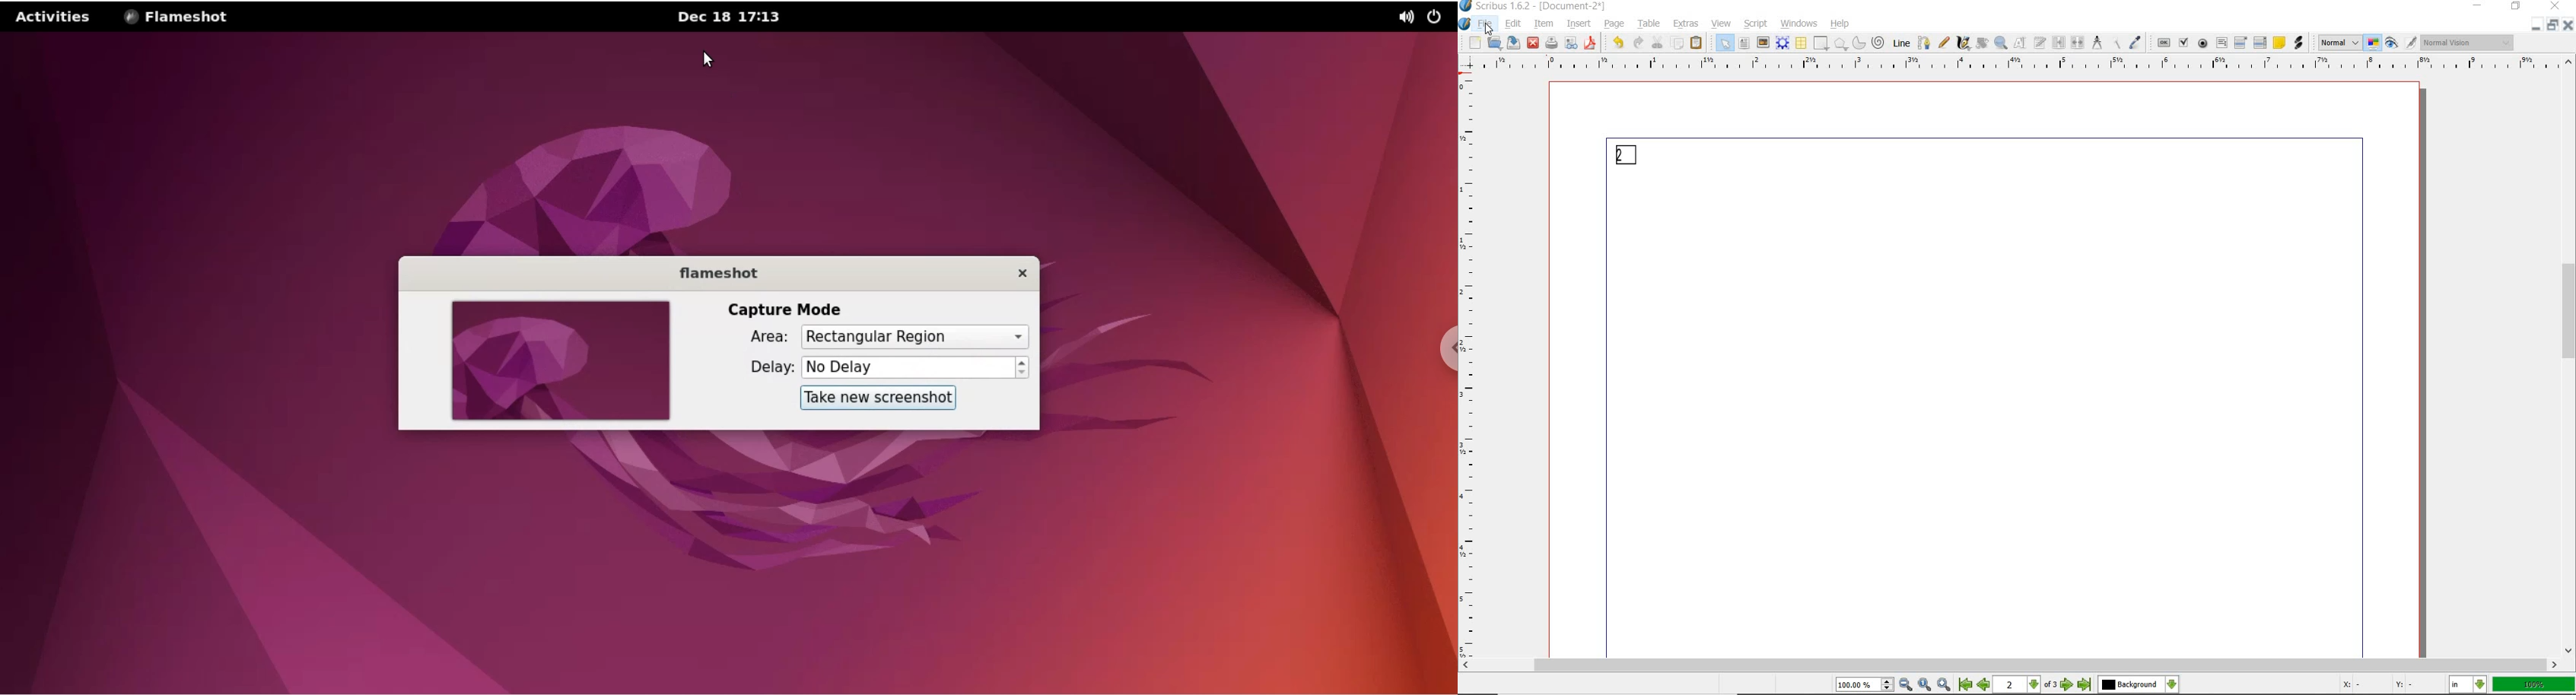  What do you see at coordinates (2300, 43) in the screenshot?
I see `link annotation` at bounding box center [2300, 43].